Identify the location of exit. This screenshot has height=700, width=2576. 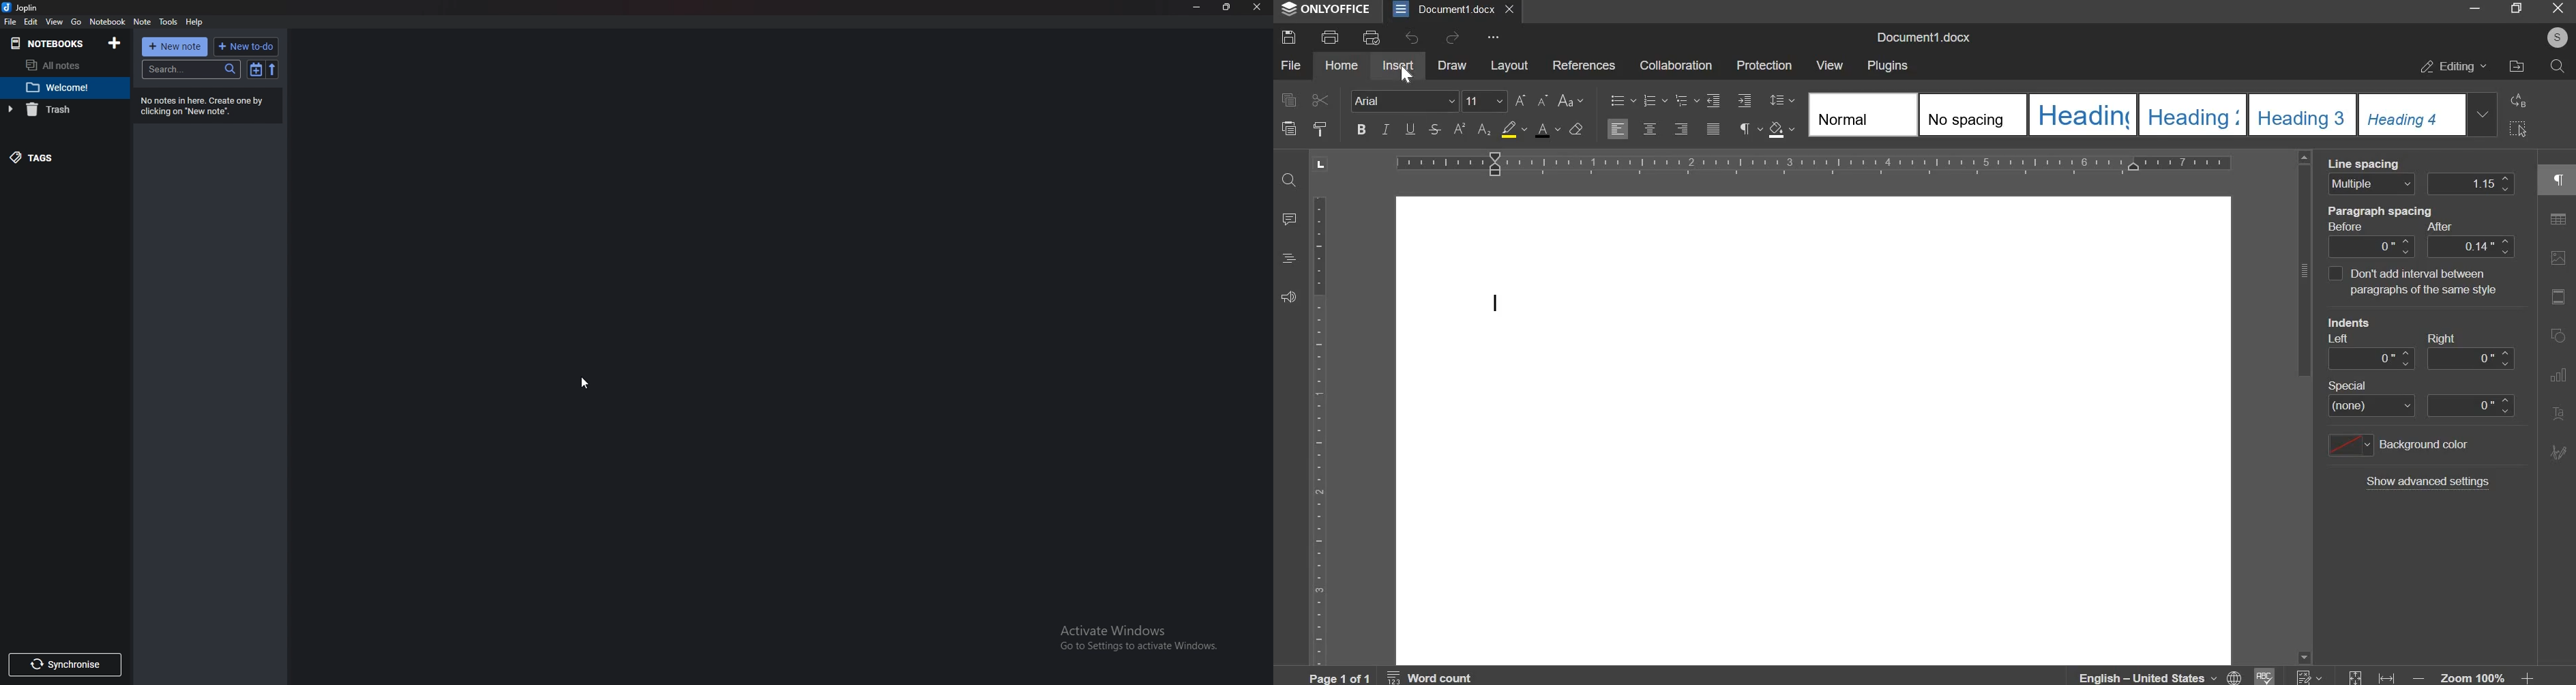
(1508, 8).